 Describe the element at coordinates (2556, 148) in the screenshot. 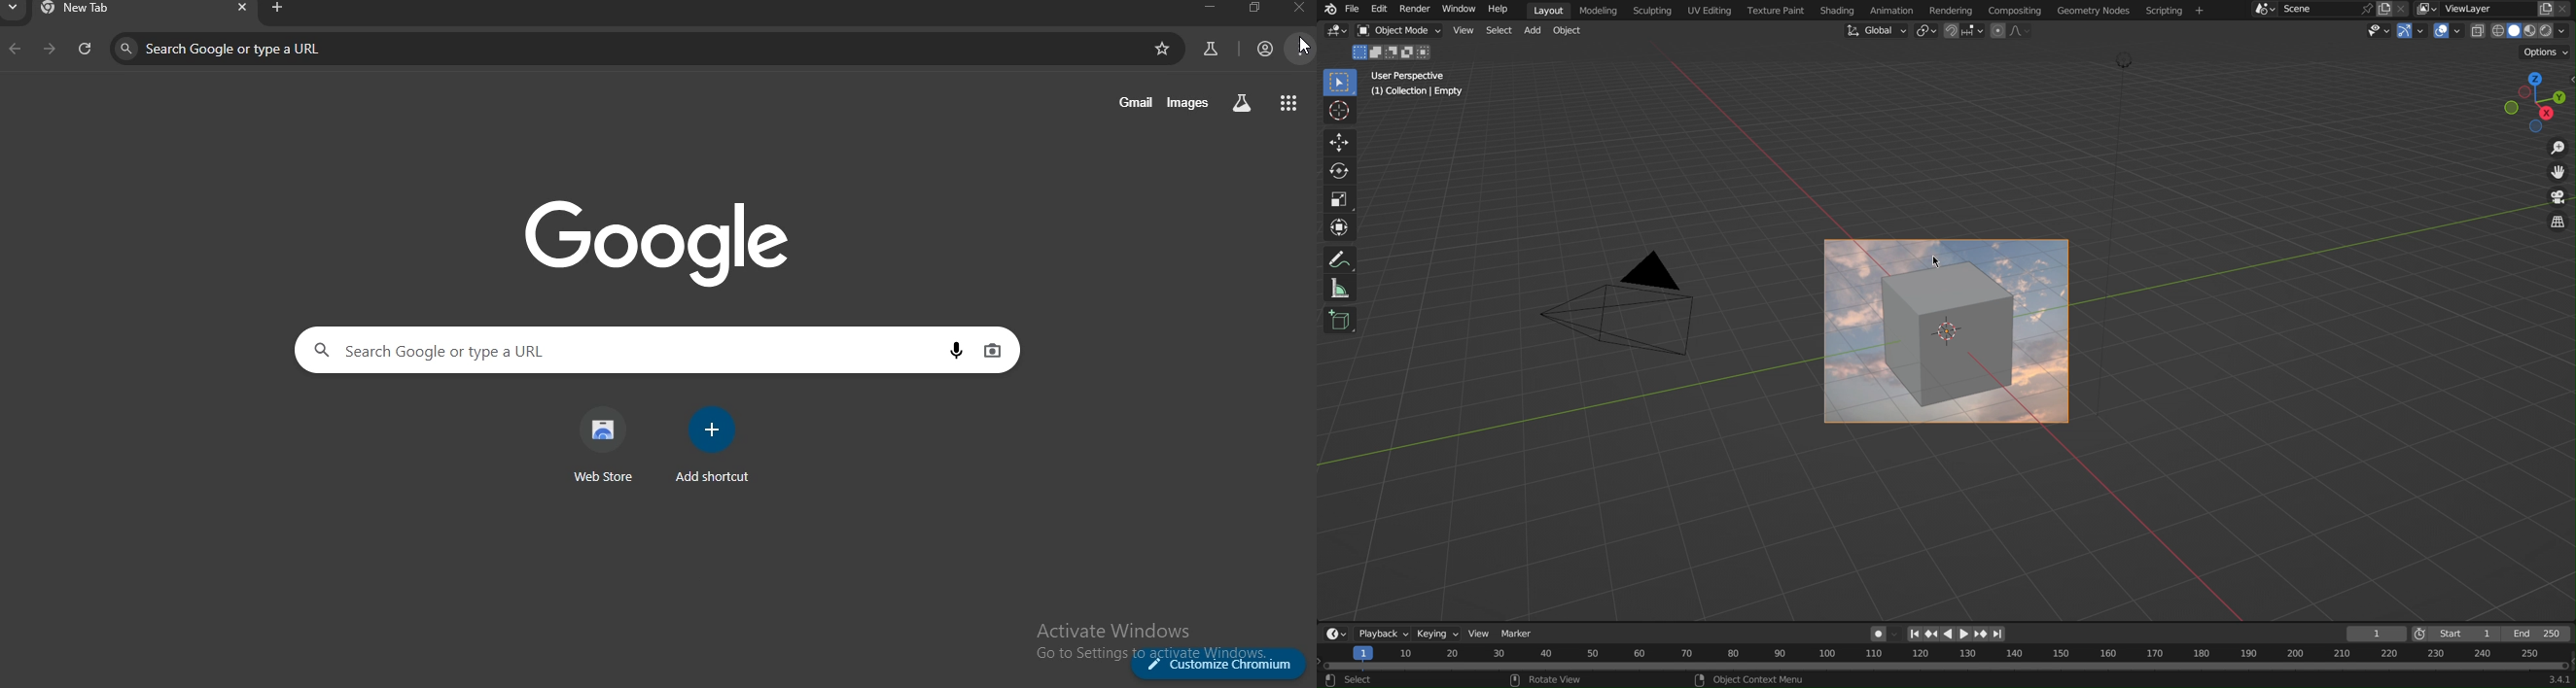

I see `Zoom` at that location.